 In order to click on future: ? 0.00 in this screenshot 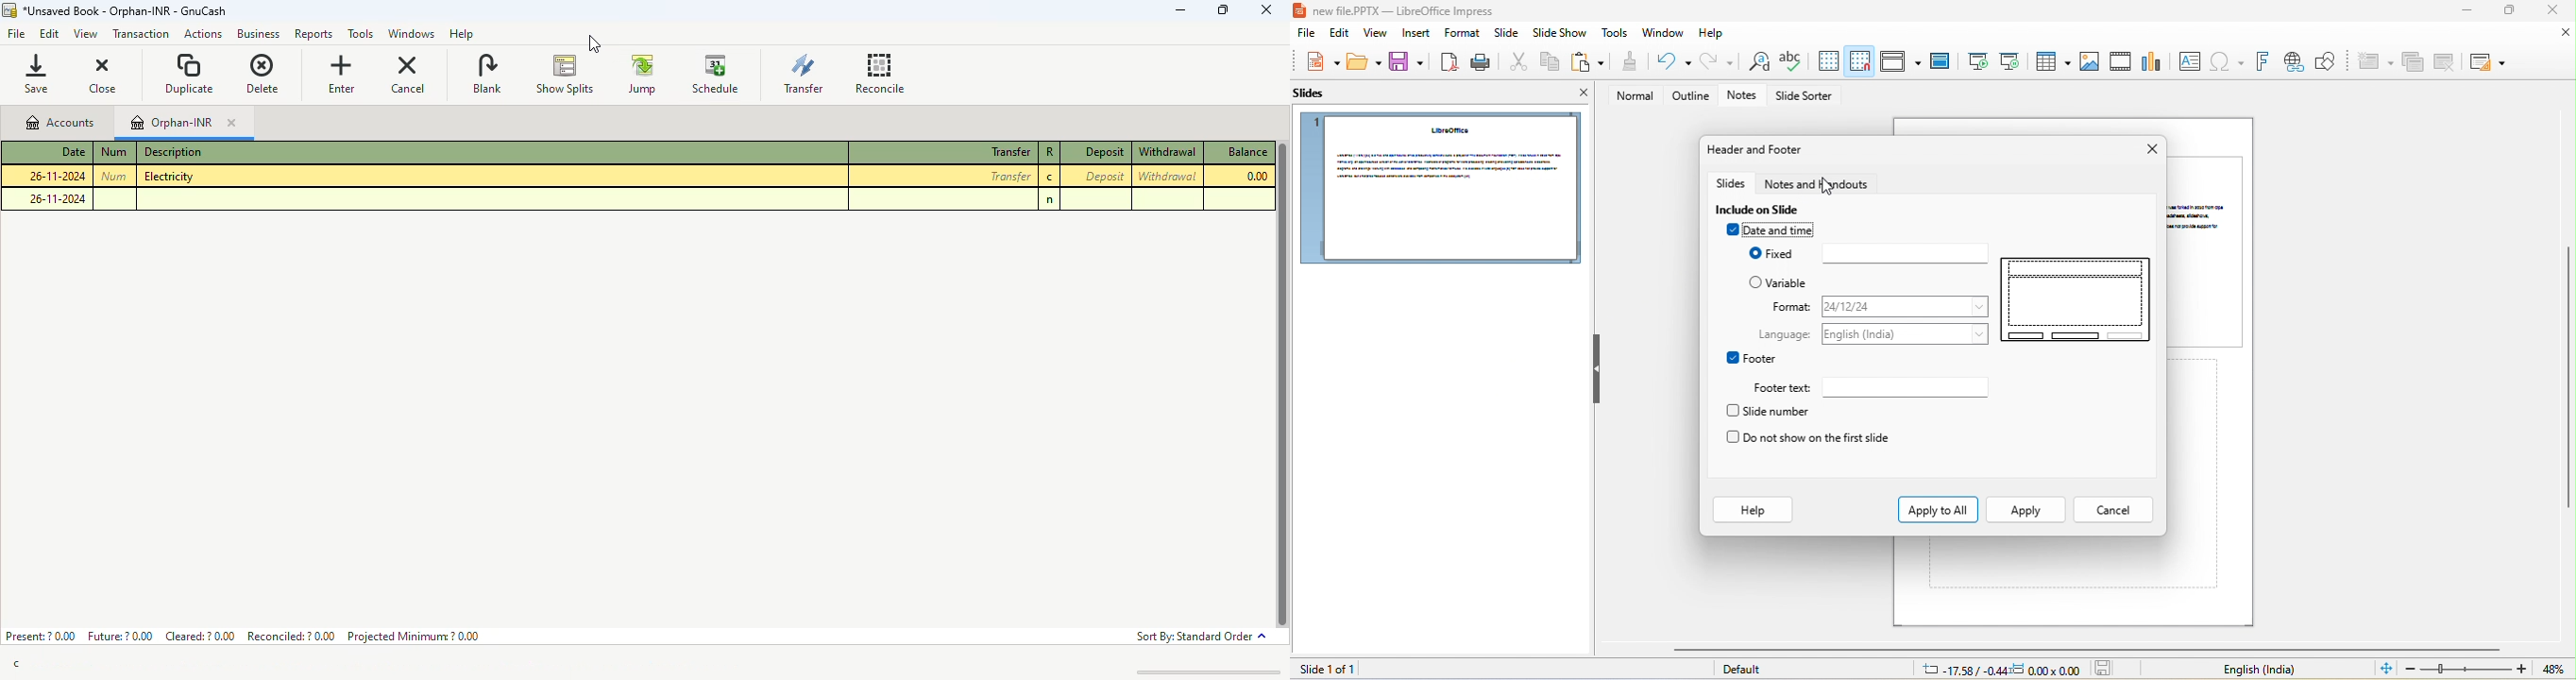, I will do `click(121, 636)`.